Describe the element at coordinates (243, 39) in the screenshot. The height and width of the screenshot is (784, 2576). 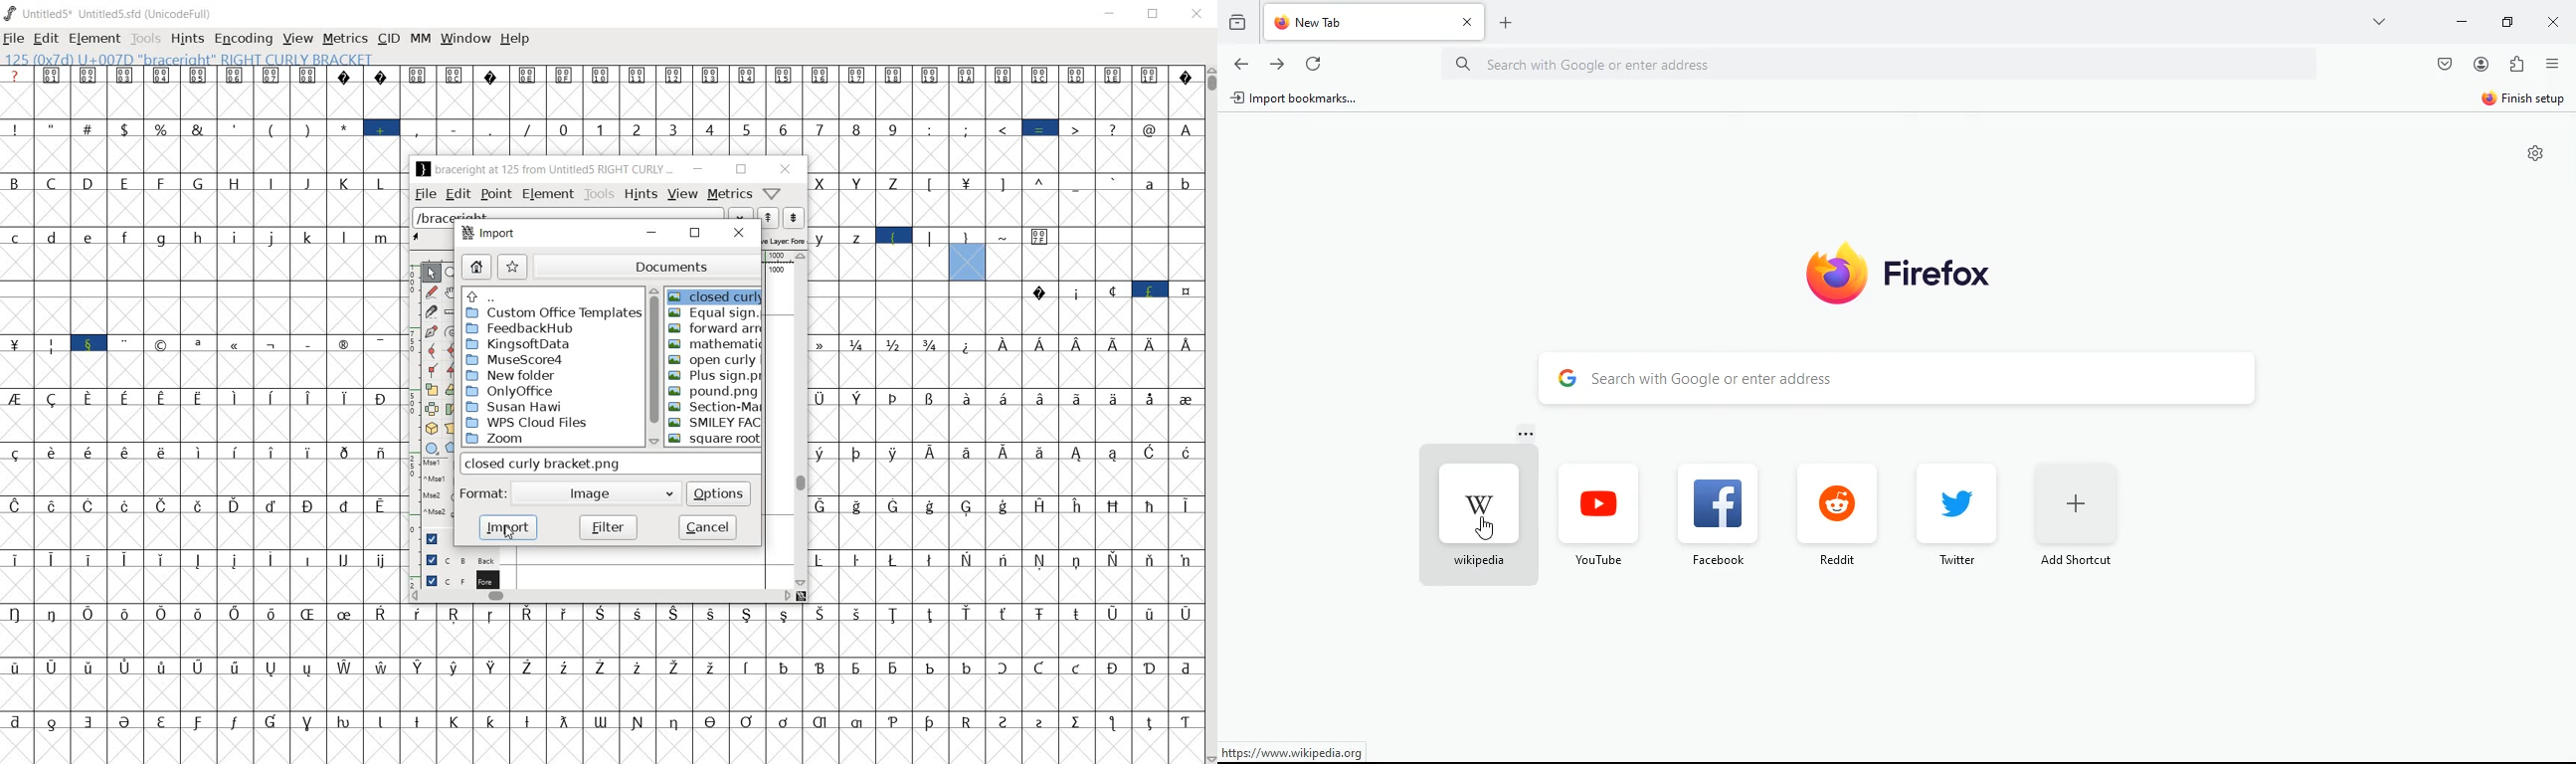
I see `ENCODING` at that location.